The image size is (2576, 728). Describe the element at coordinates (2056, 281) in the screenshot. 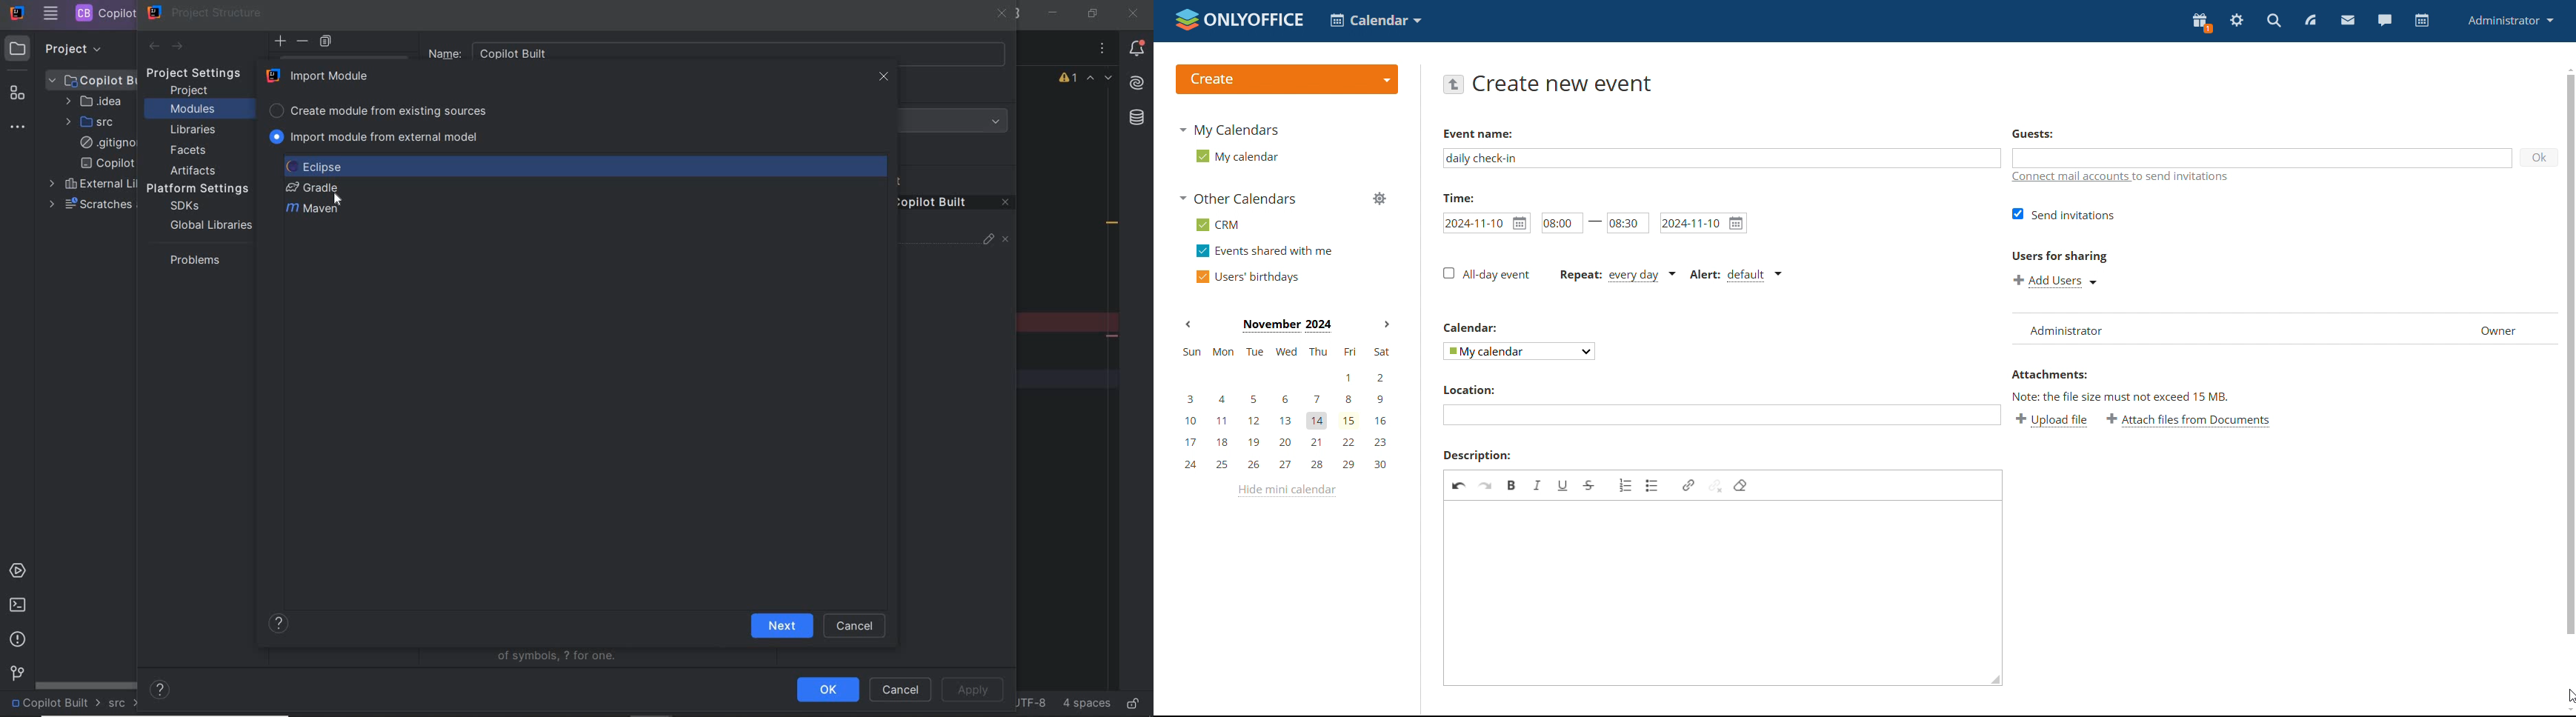

I see `add users` at that location.